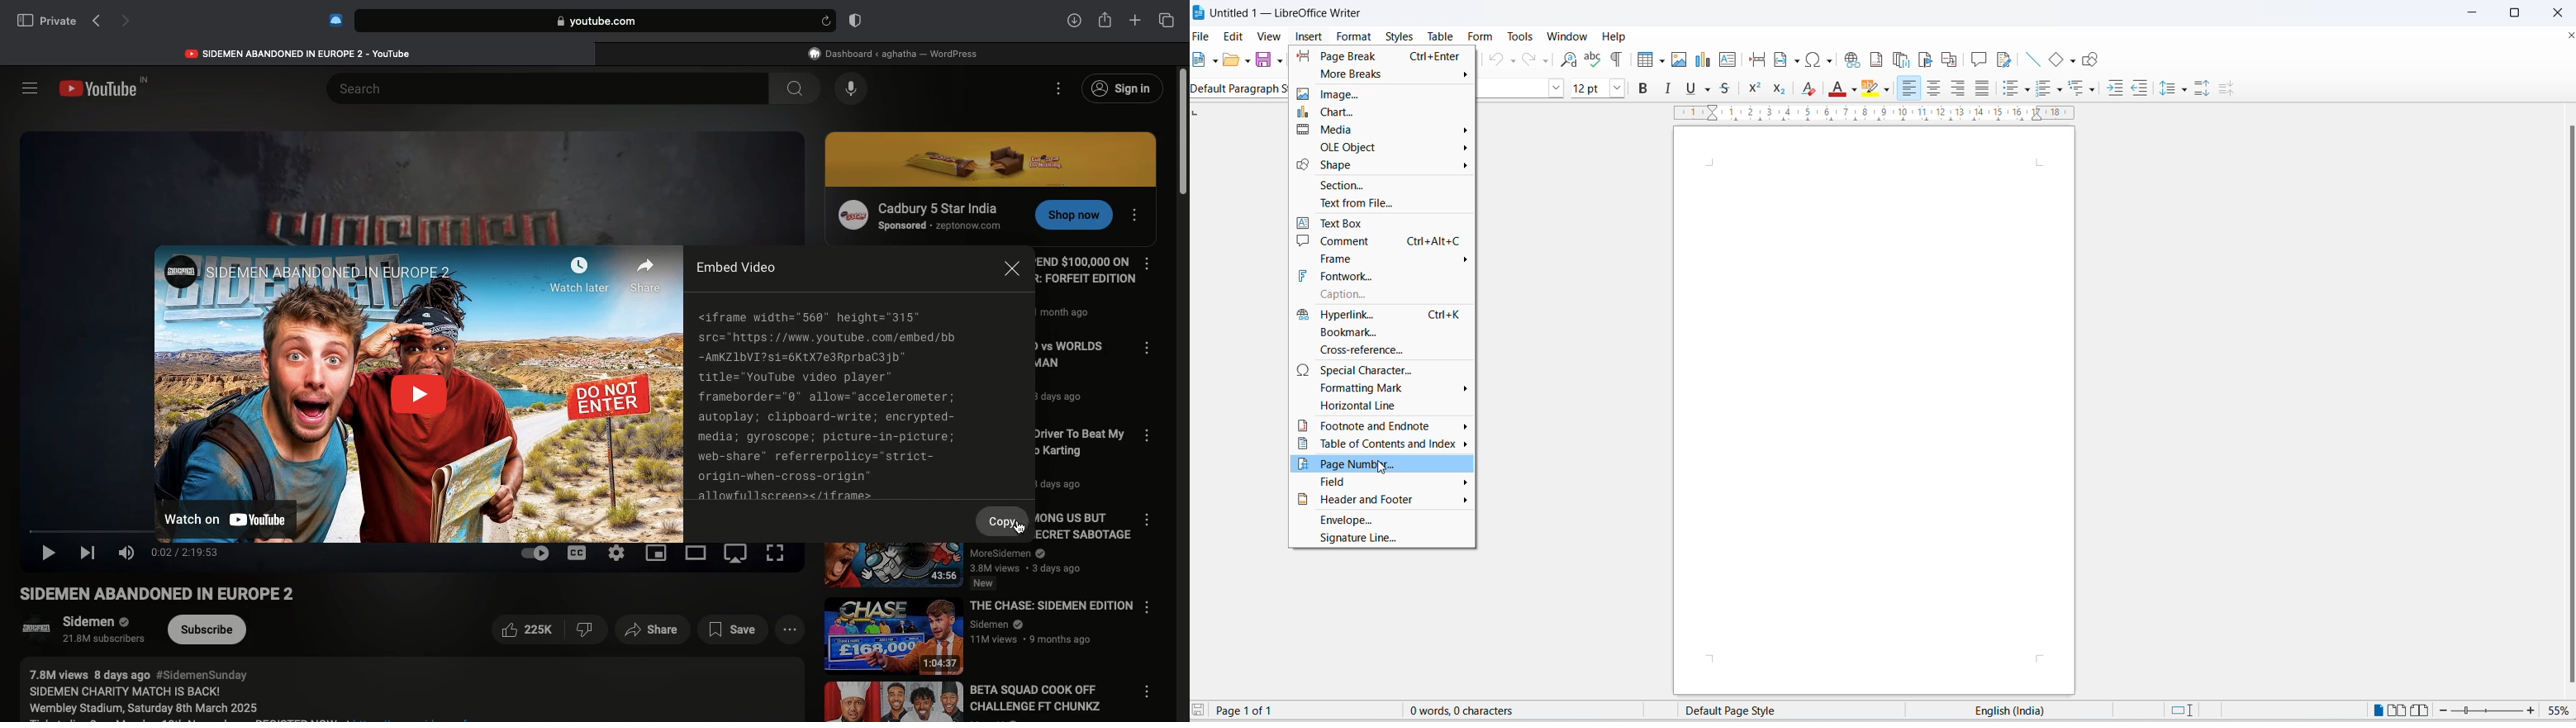  Describe the element at coordinates (1708, 90) in the screenshot. I see `underline options` at that location.